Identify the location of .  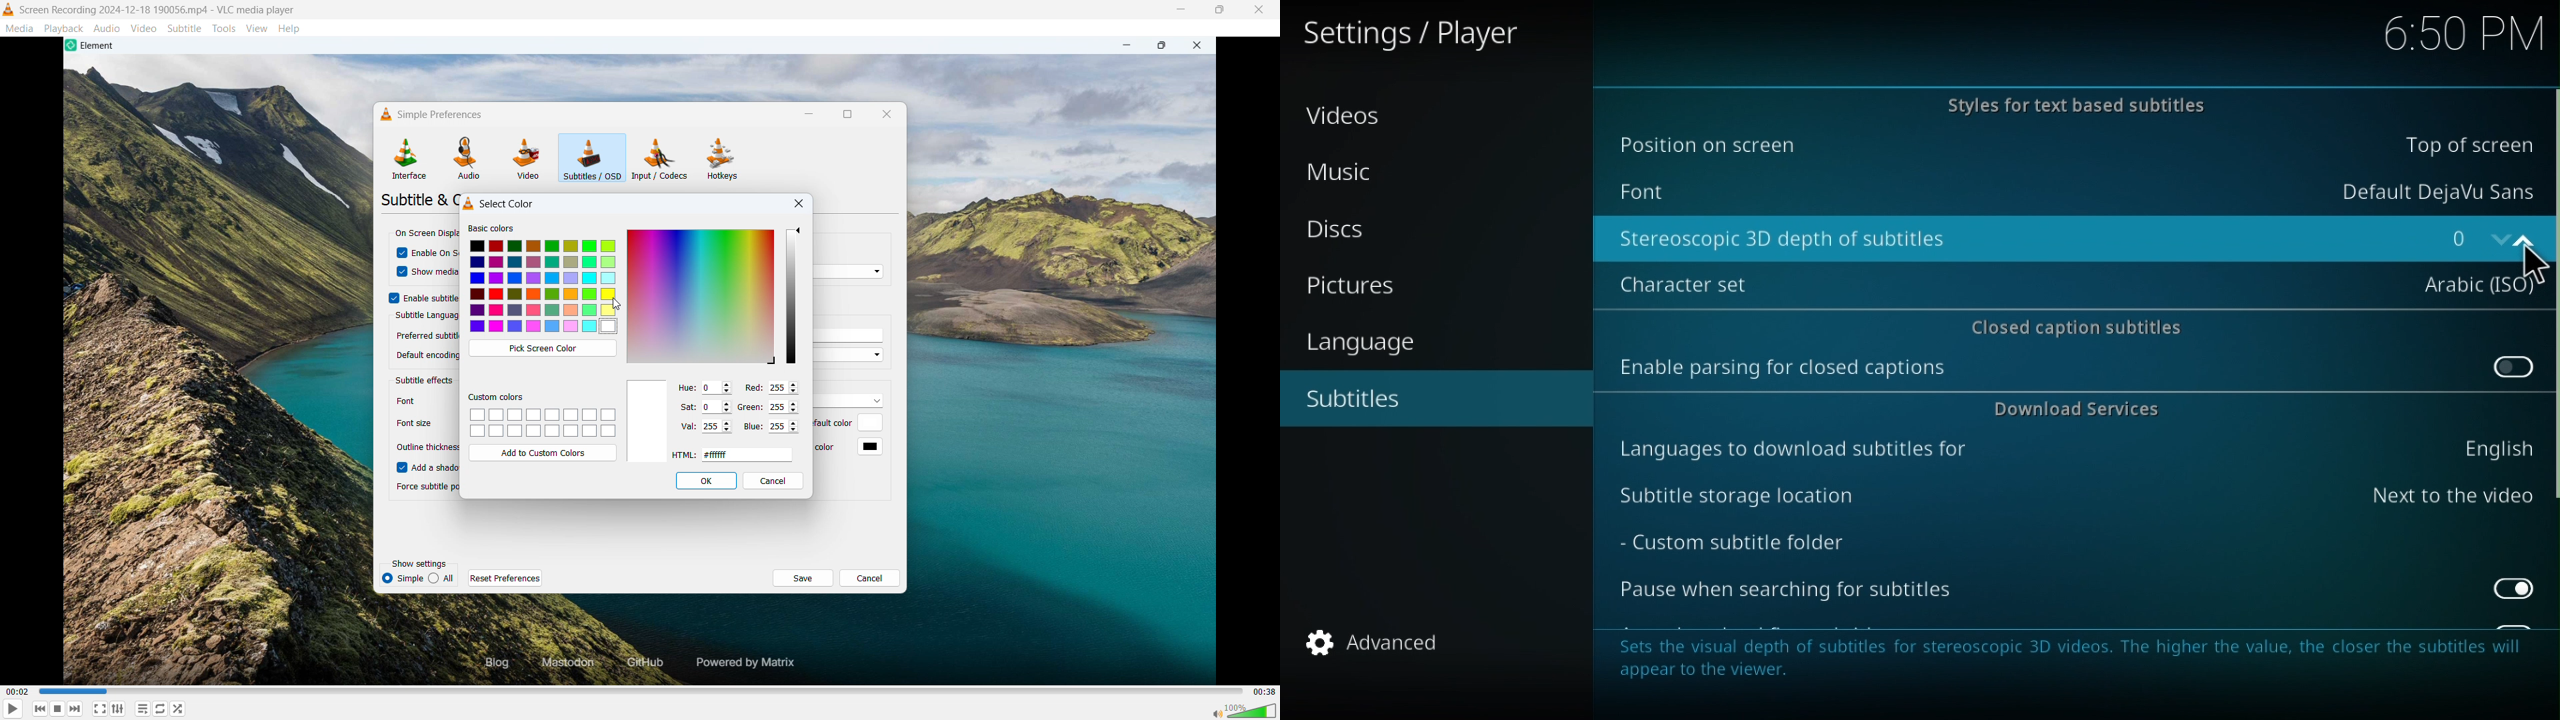
(414, 421).